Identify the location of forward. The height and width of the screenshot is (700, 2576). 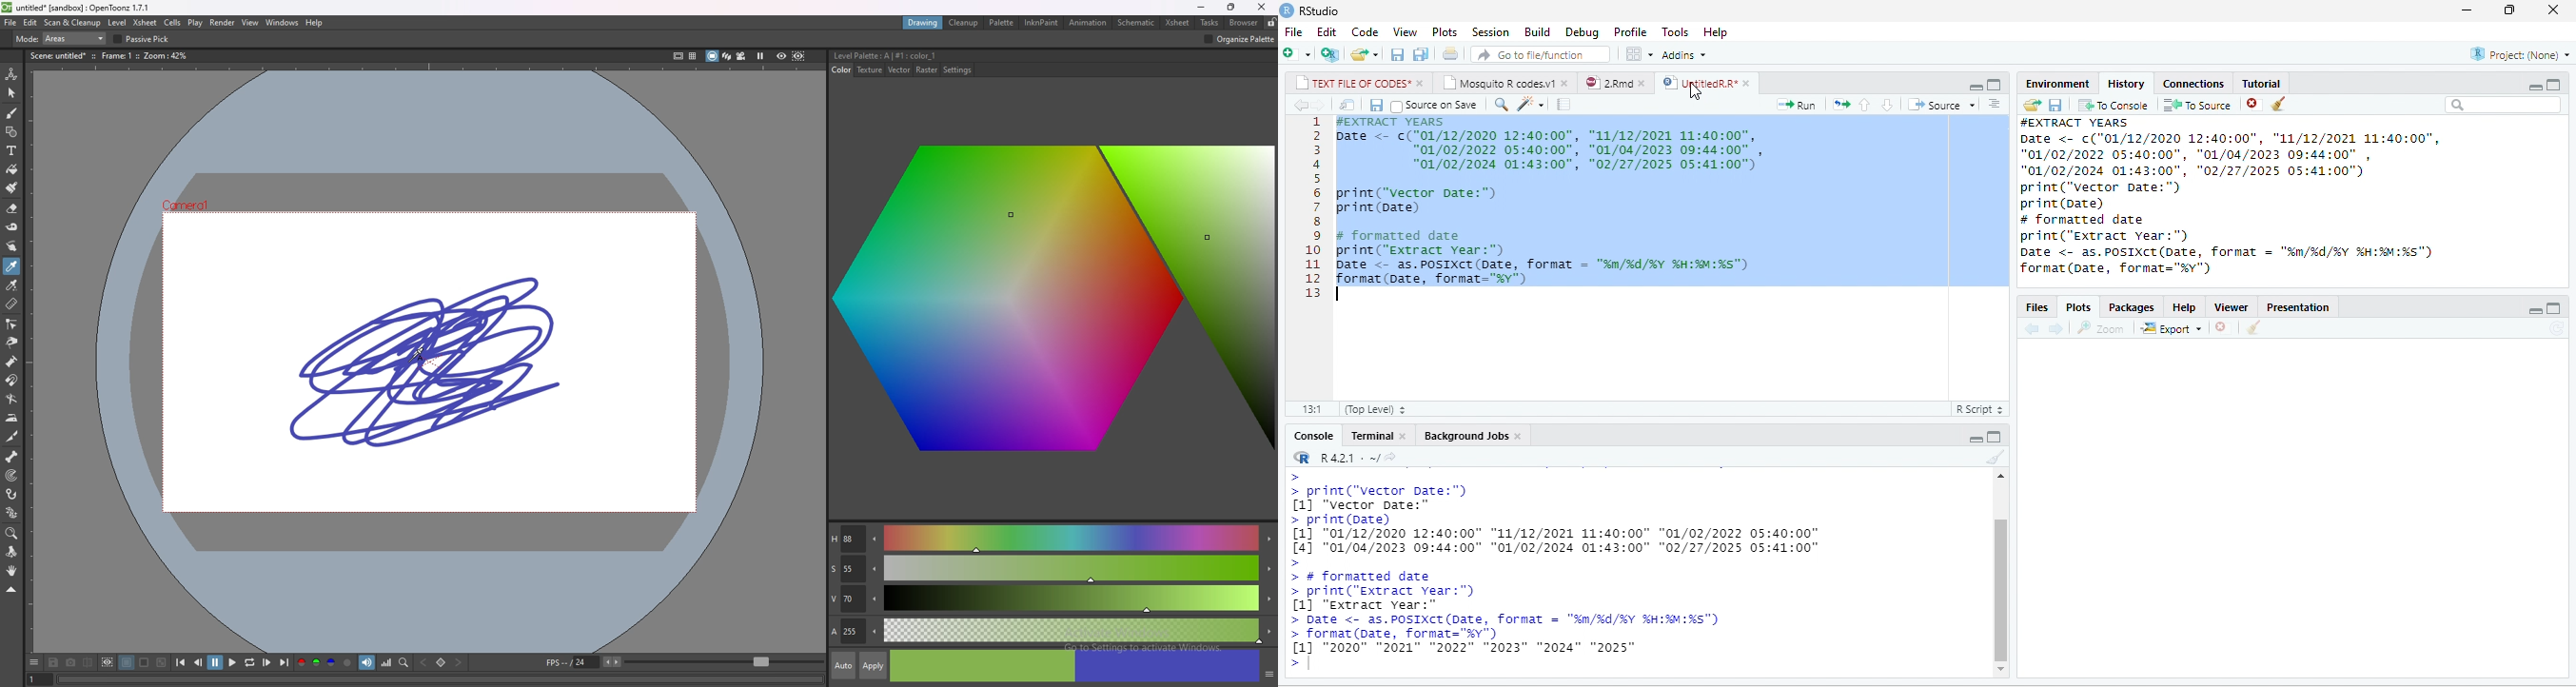
(2055, 328).